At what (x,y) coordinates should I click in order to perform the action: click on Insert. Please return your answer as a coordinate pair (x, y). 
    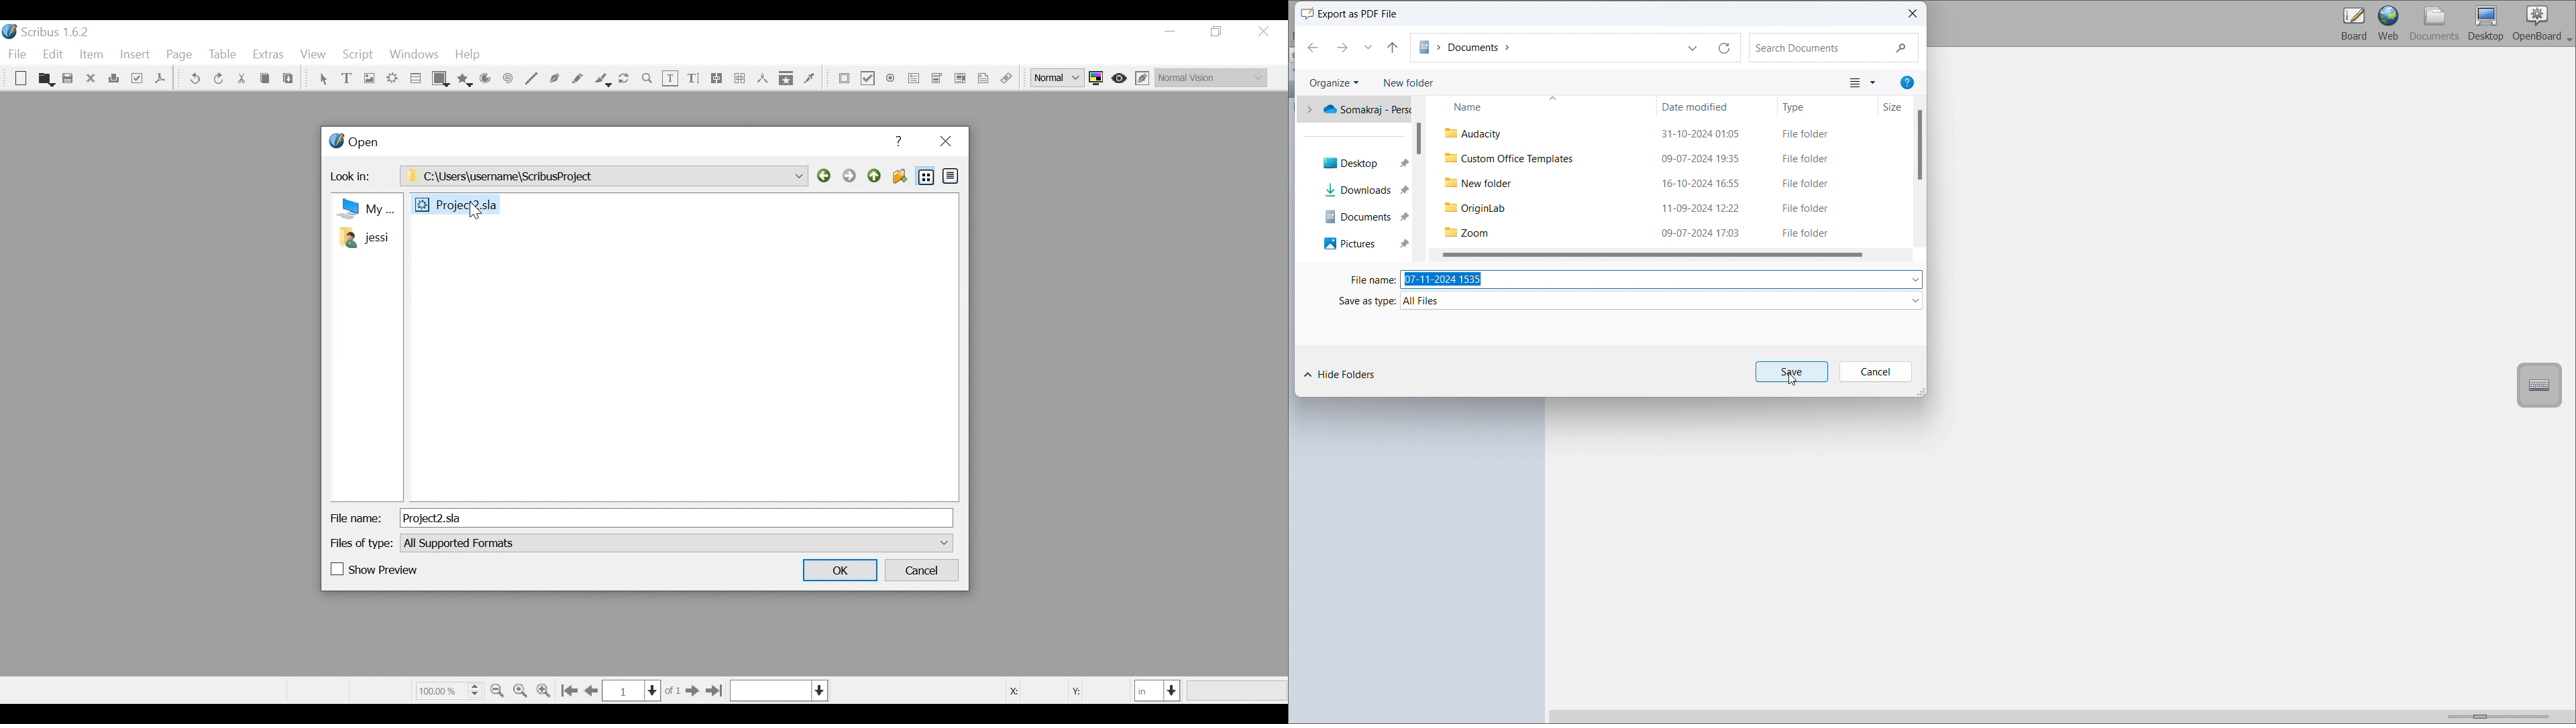
    Looking at the image, I should click on (136, 57).